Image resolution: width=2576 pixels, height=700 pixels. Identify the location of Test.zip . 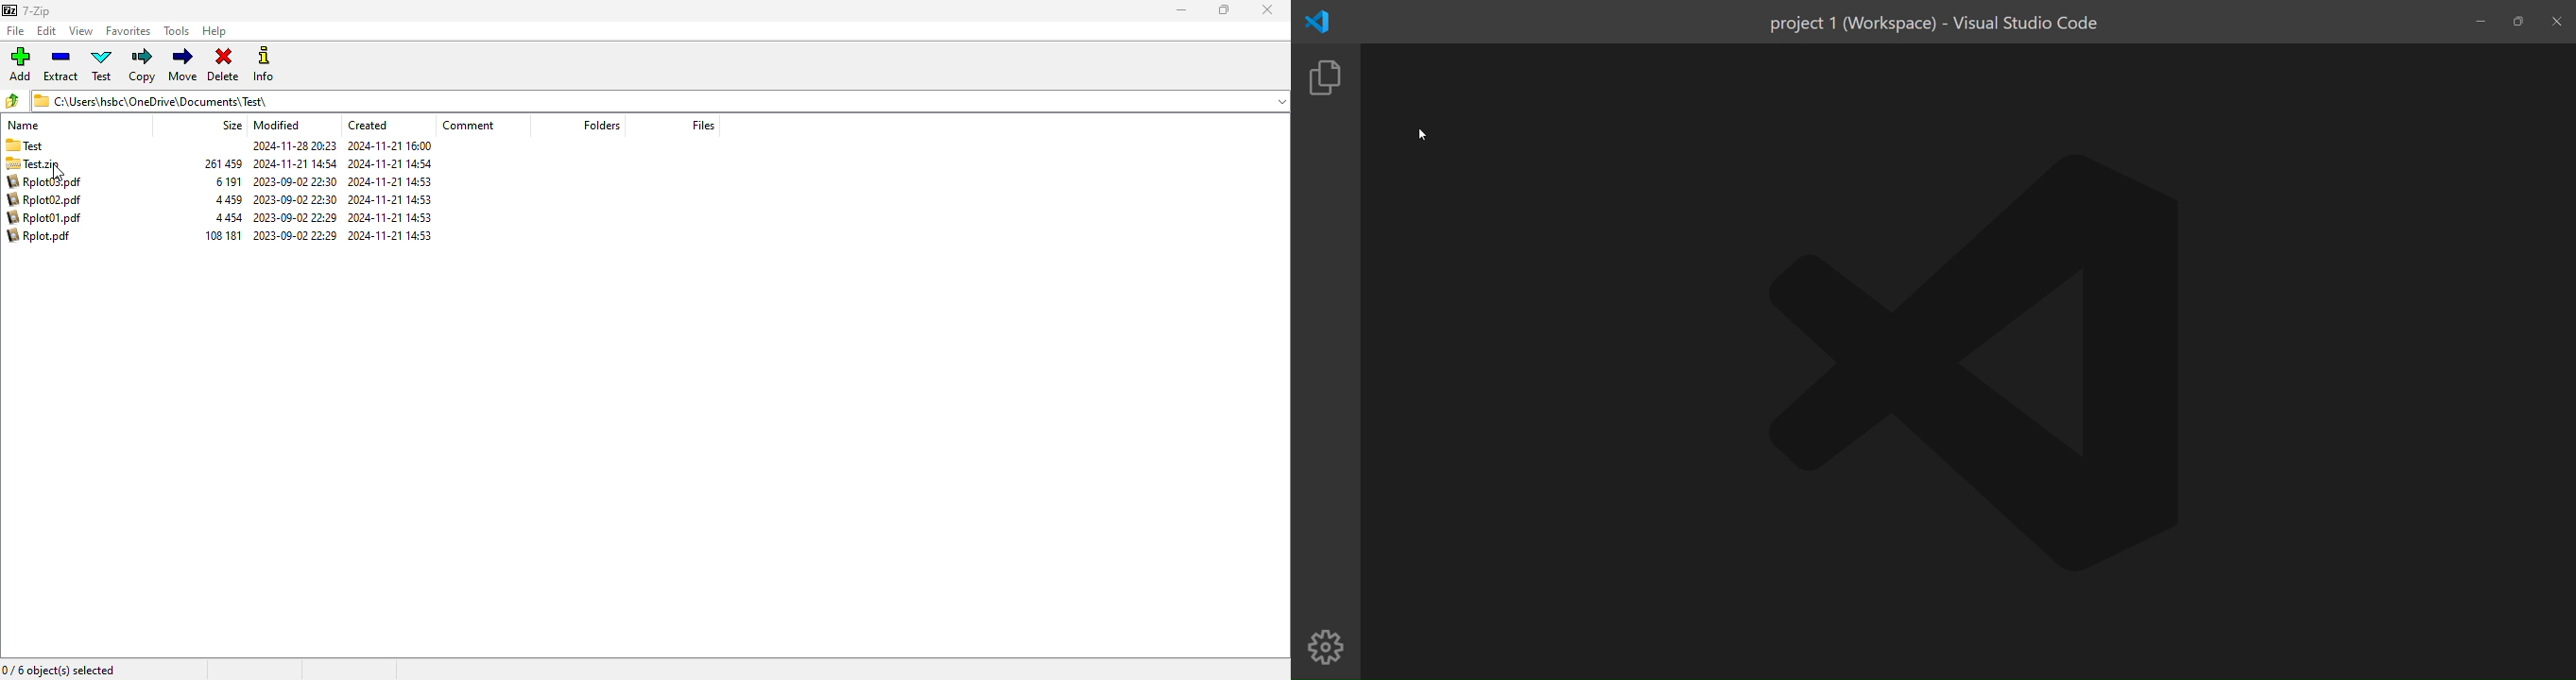
(49, 163).